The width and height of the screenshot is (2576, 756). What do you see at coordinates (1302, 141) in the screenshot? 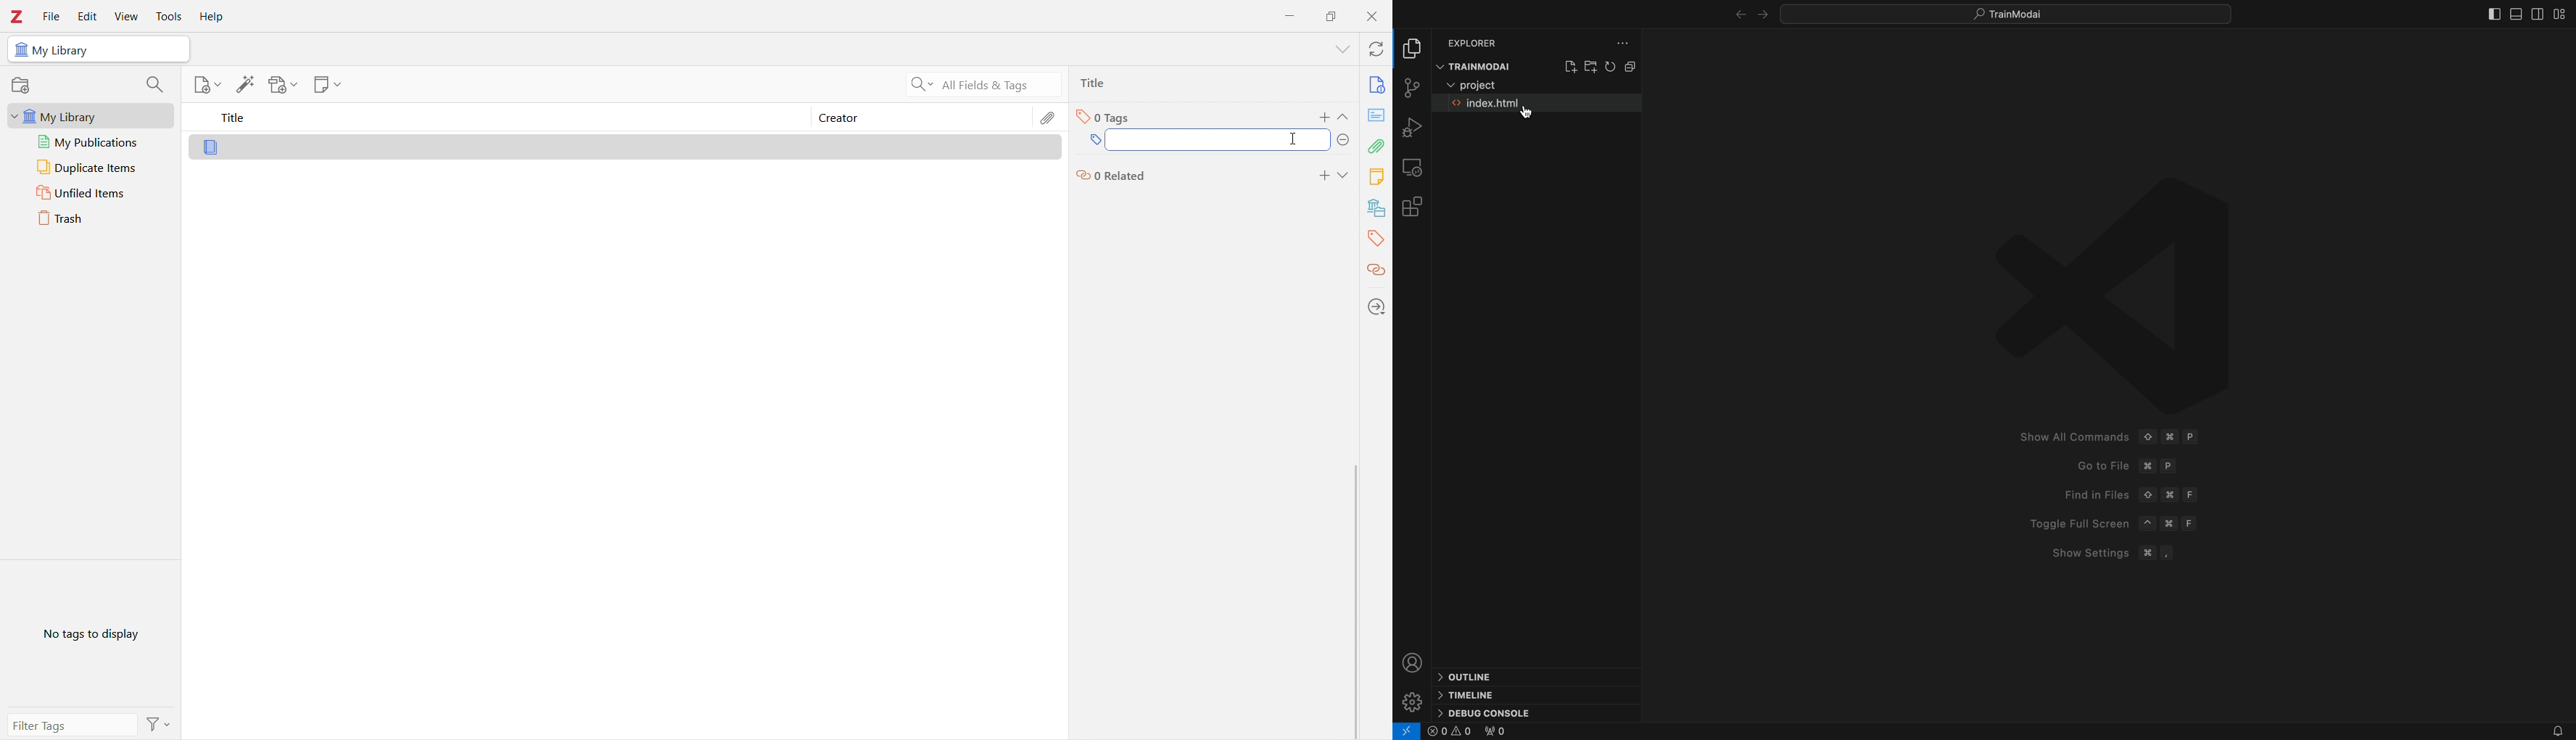
I see `I cursor` at bounding box center [1302, 141].